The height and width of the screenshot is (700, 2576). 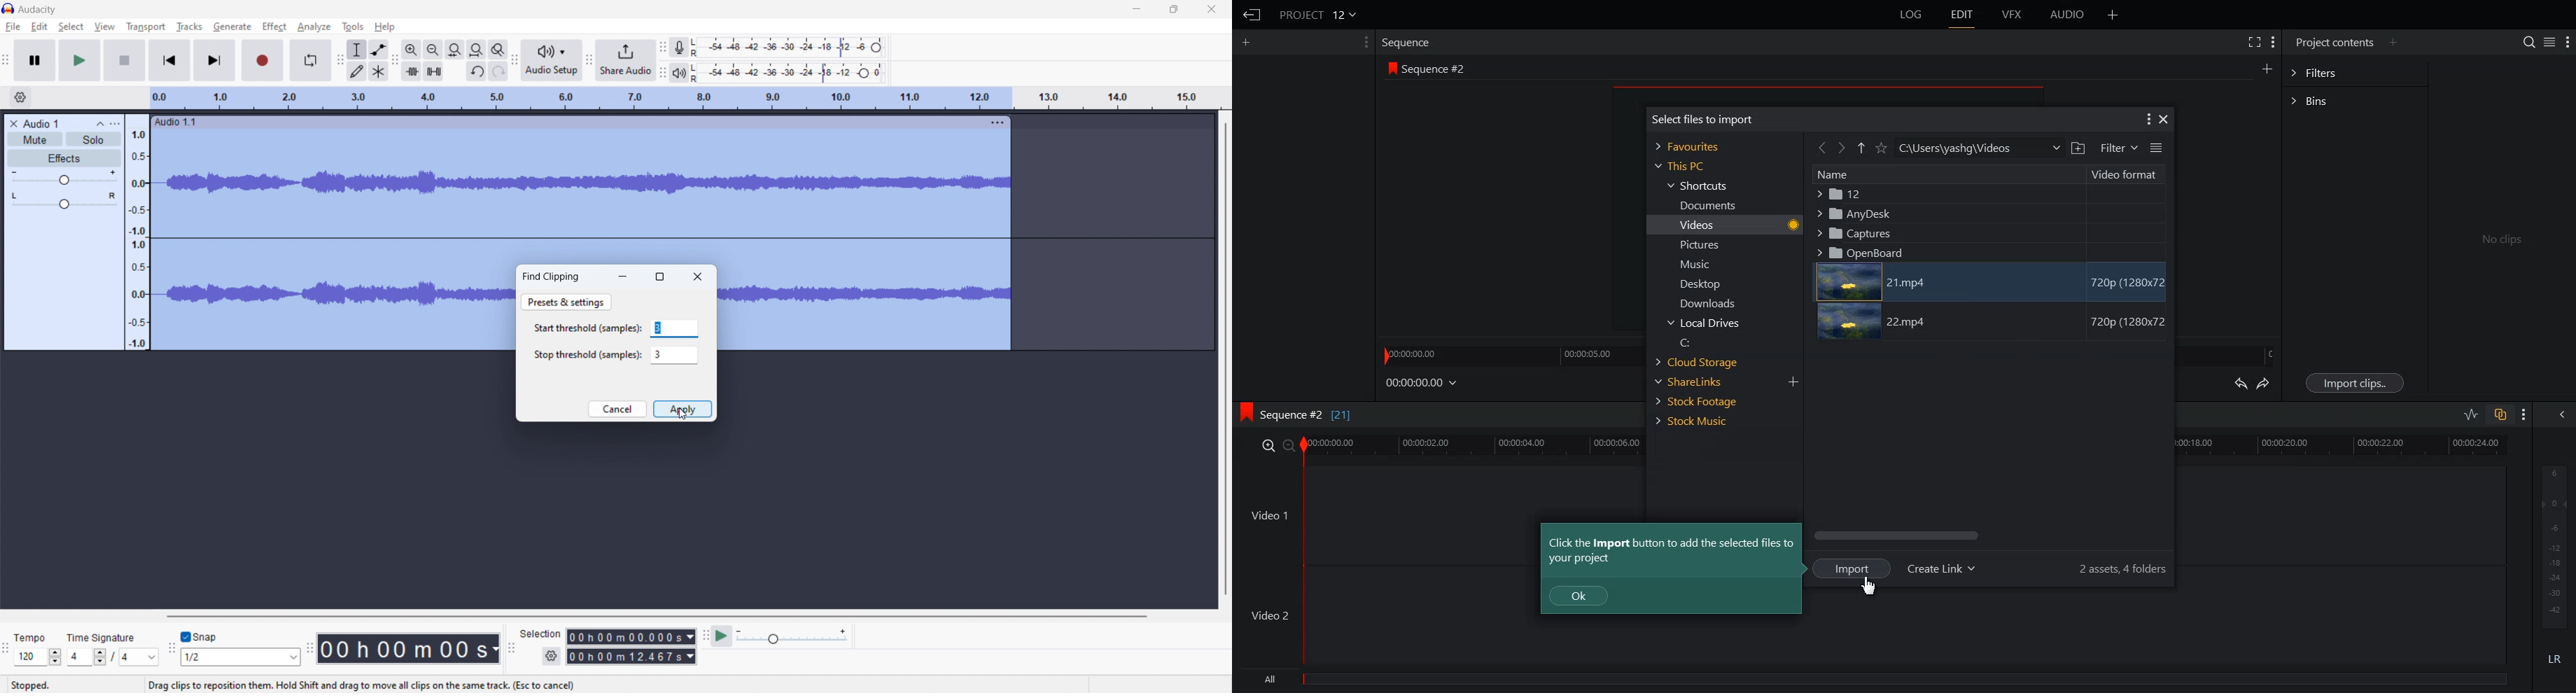 What do you see at coordinates (662, 49) in the screenshot?
I see `recording meter toolbar` at bounding box center [662, 49].